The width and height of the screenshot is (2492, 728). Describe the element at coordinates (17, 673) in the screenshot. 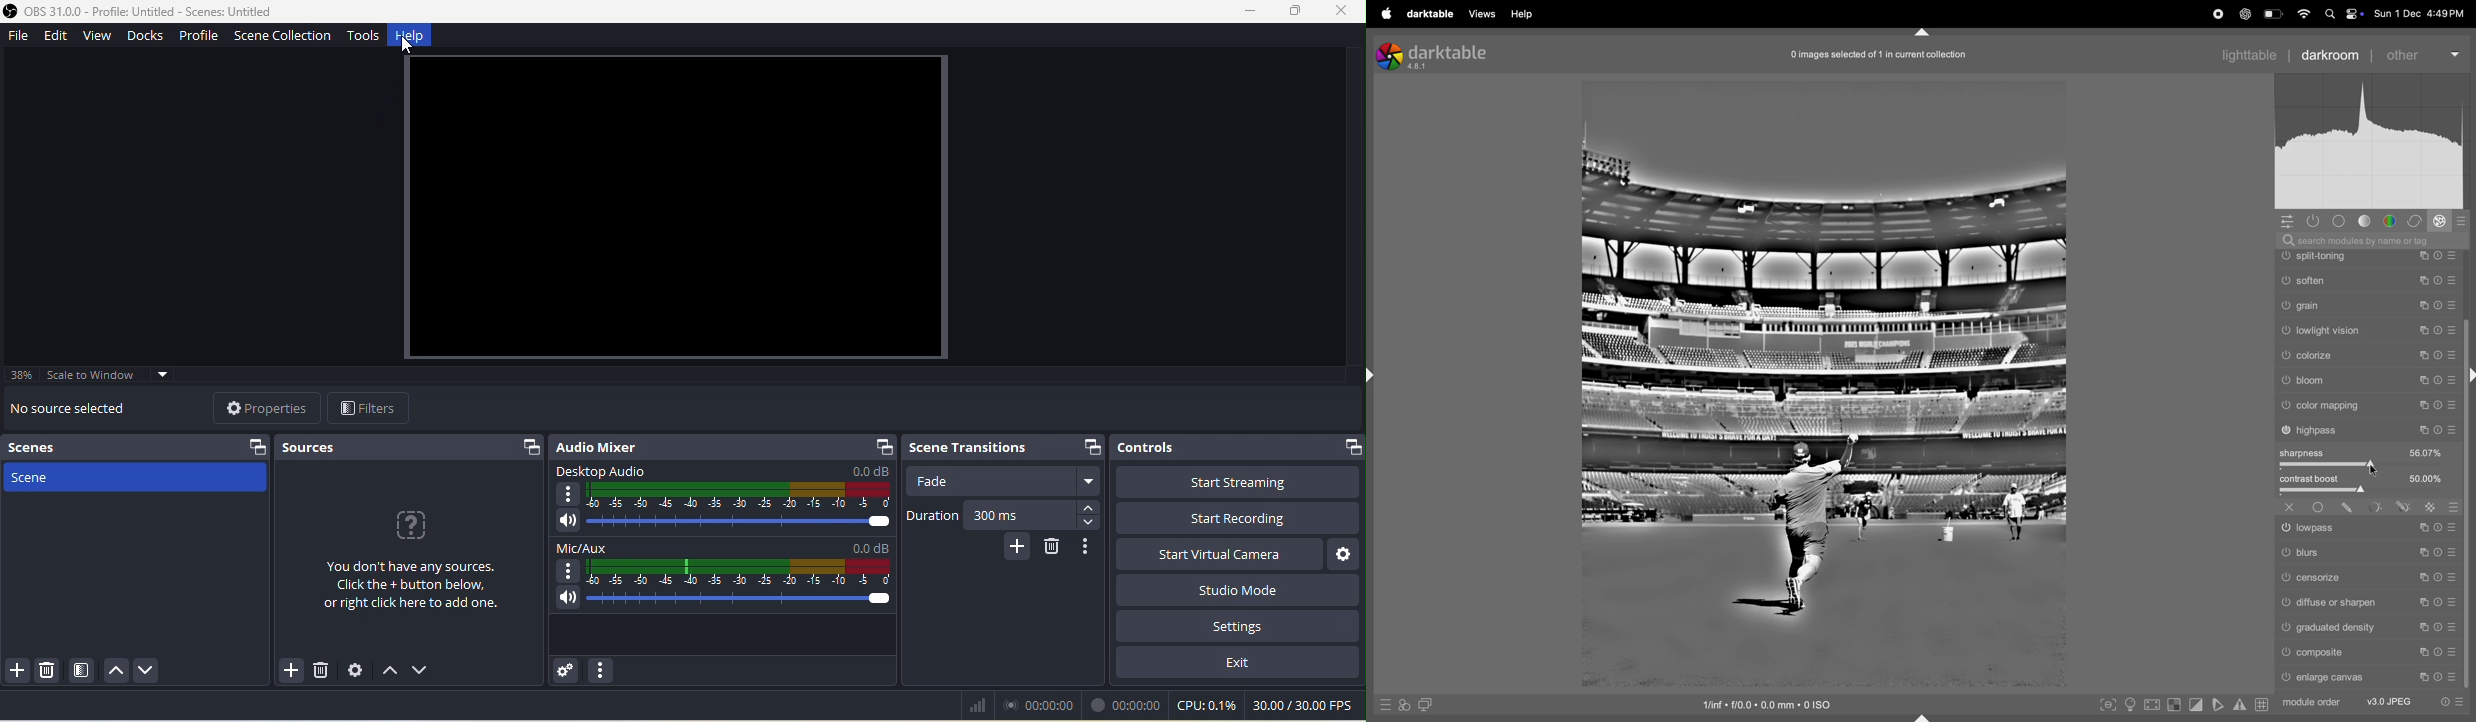

I see `add scene` at that location.